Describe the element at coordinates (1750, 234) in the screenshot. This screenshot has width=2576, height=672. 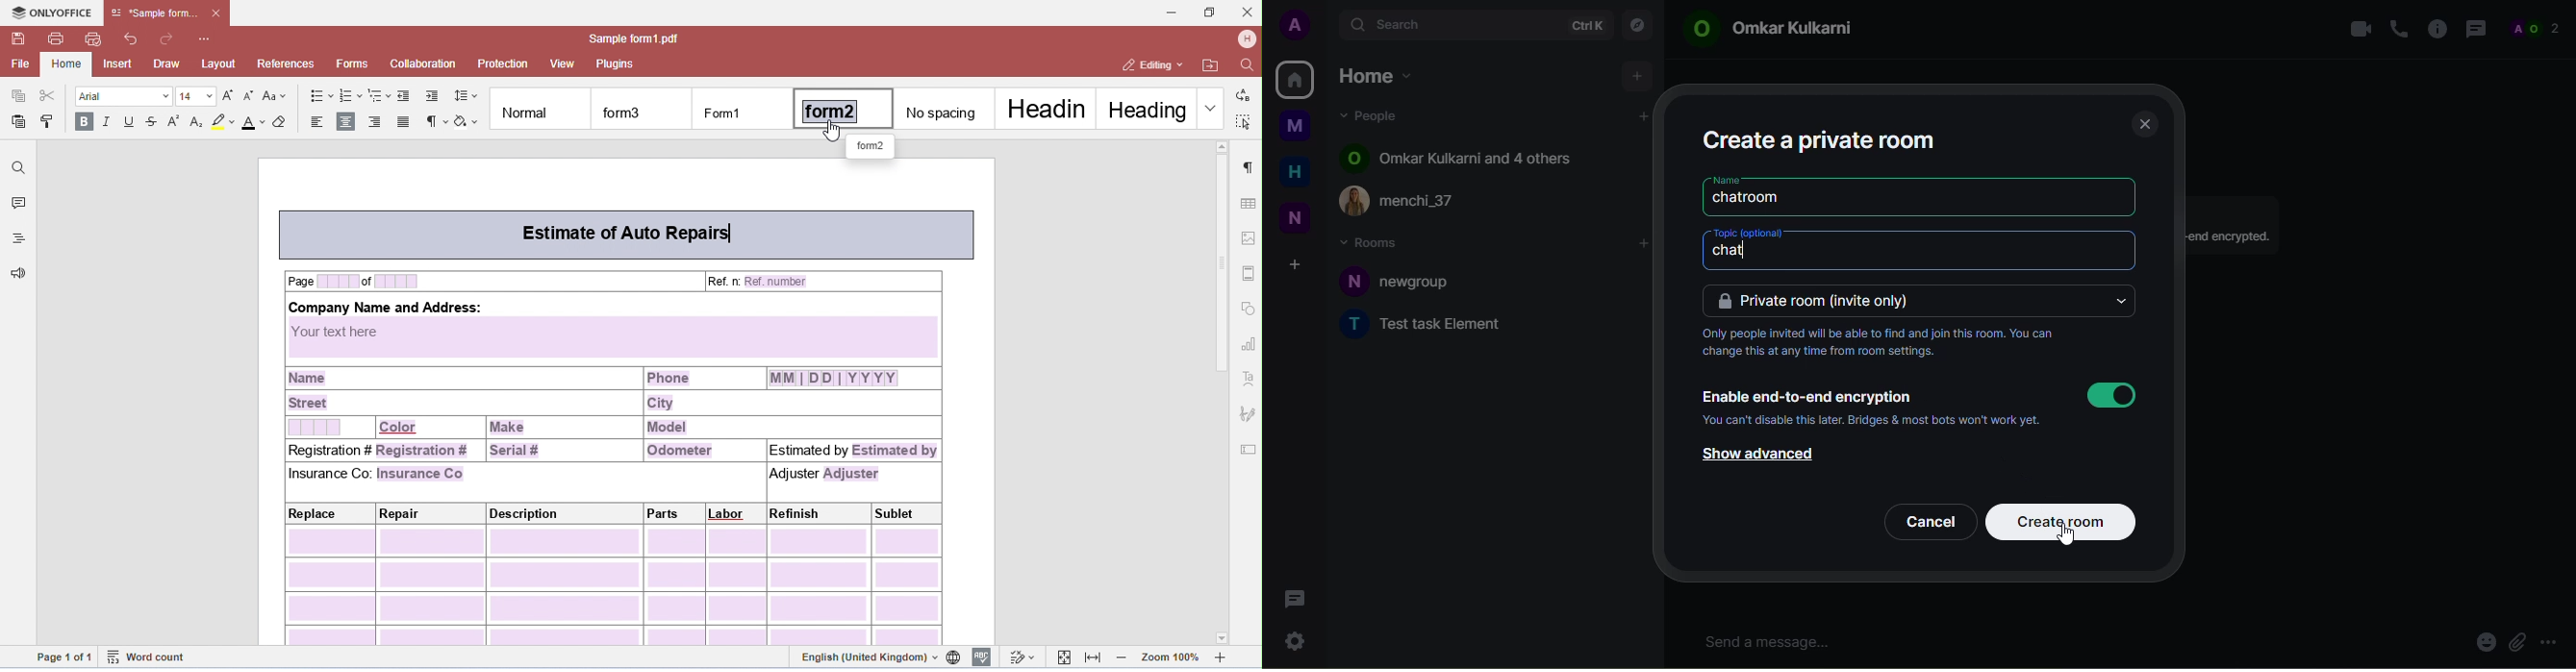
I see `topic` at that location.